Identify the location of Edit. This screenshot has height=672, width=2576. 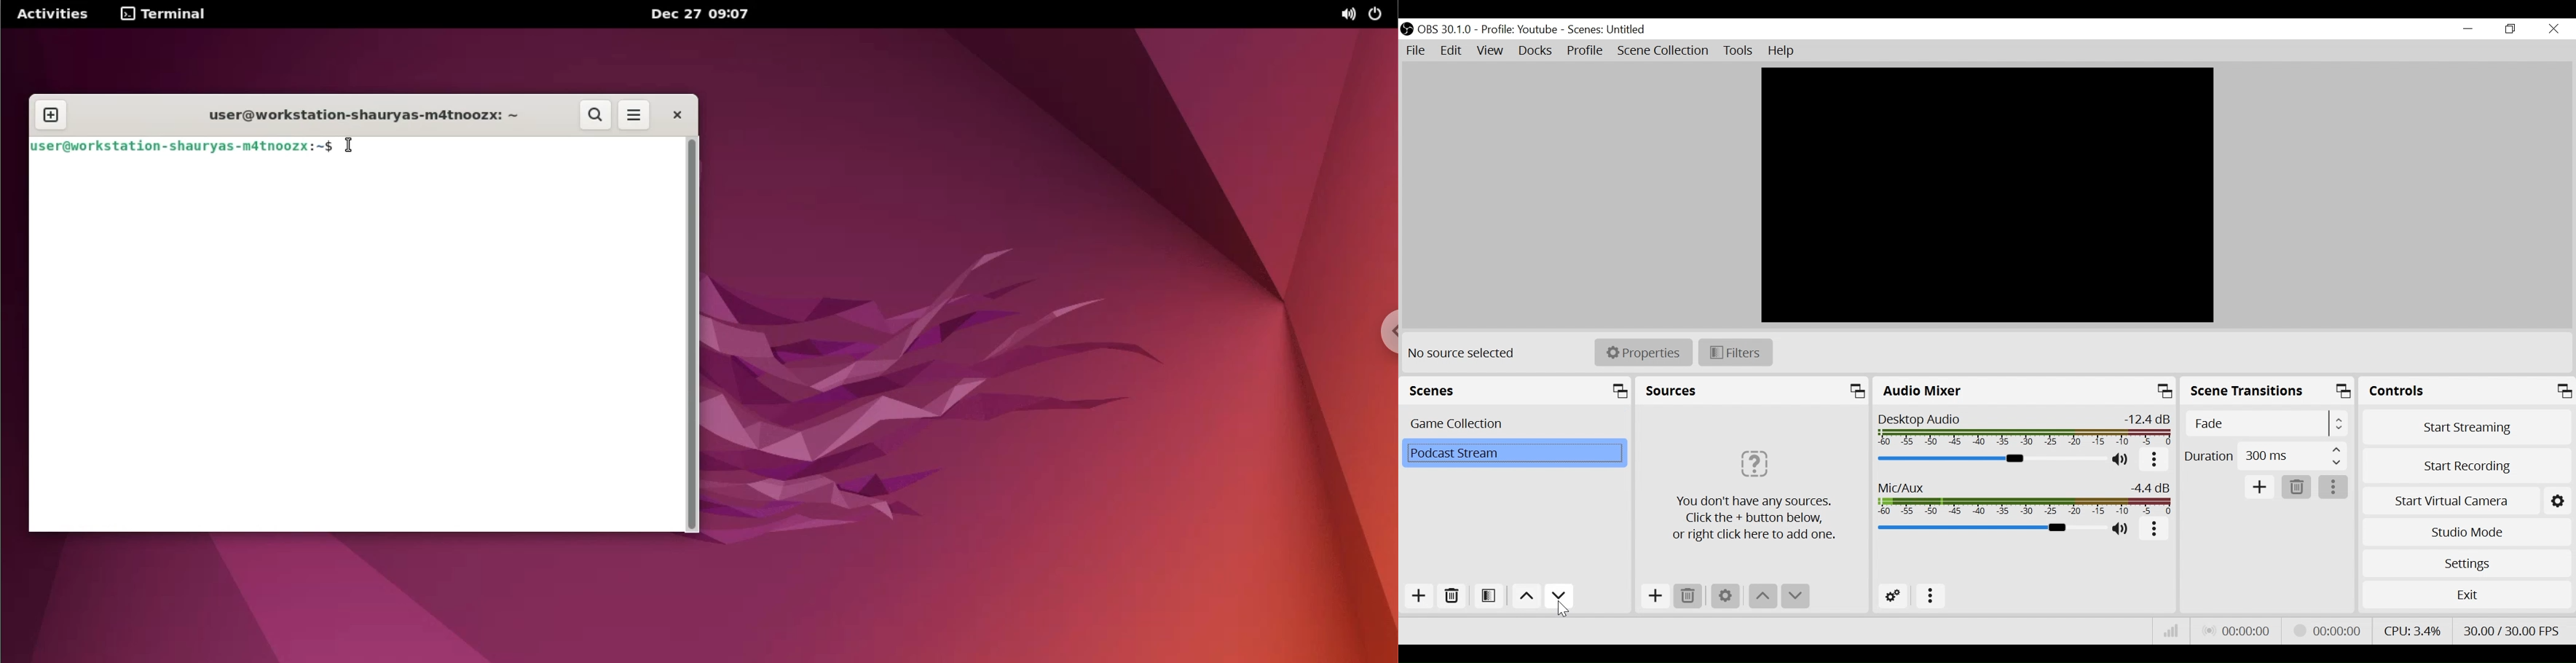
(1452, 51).